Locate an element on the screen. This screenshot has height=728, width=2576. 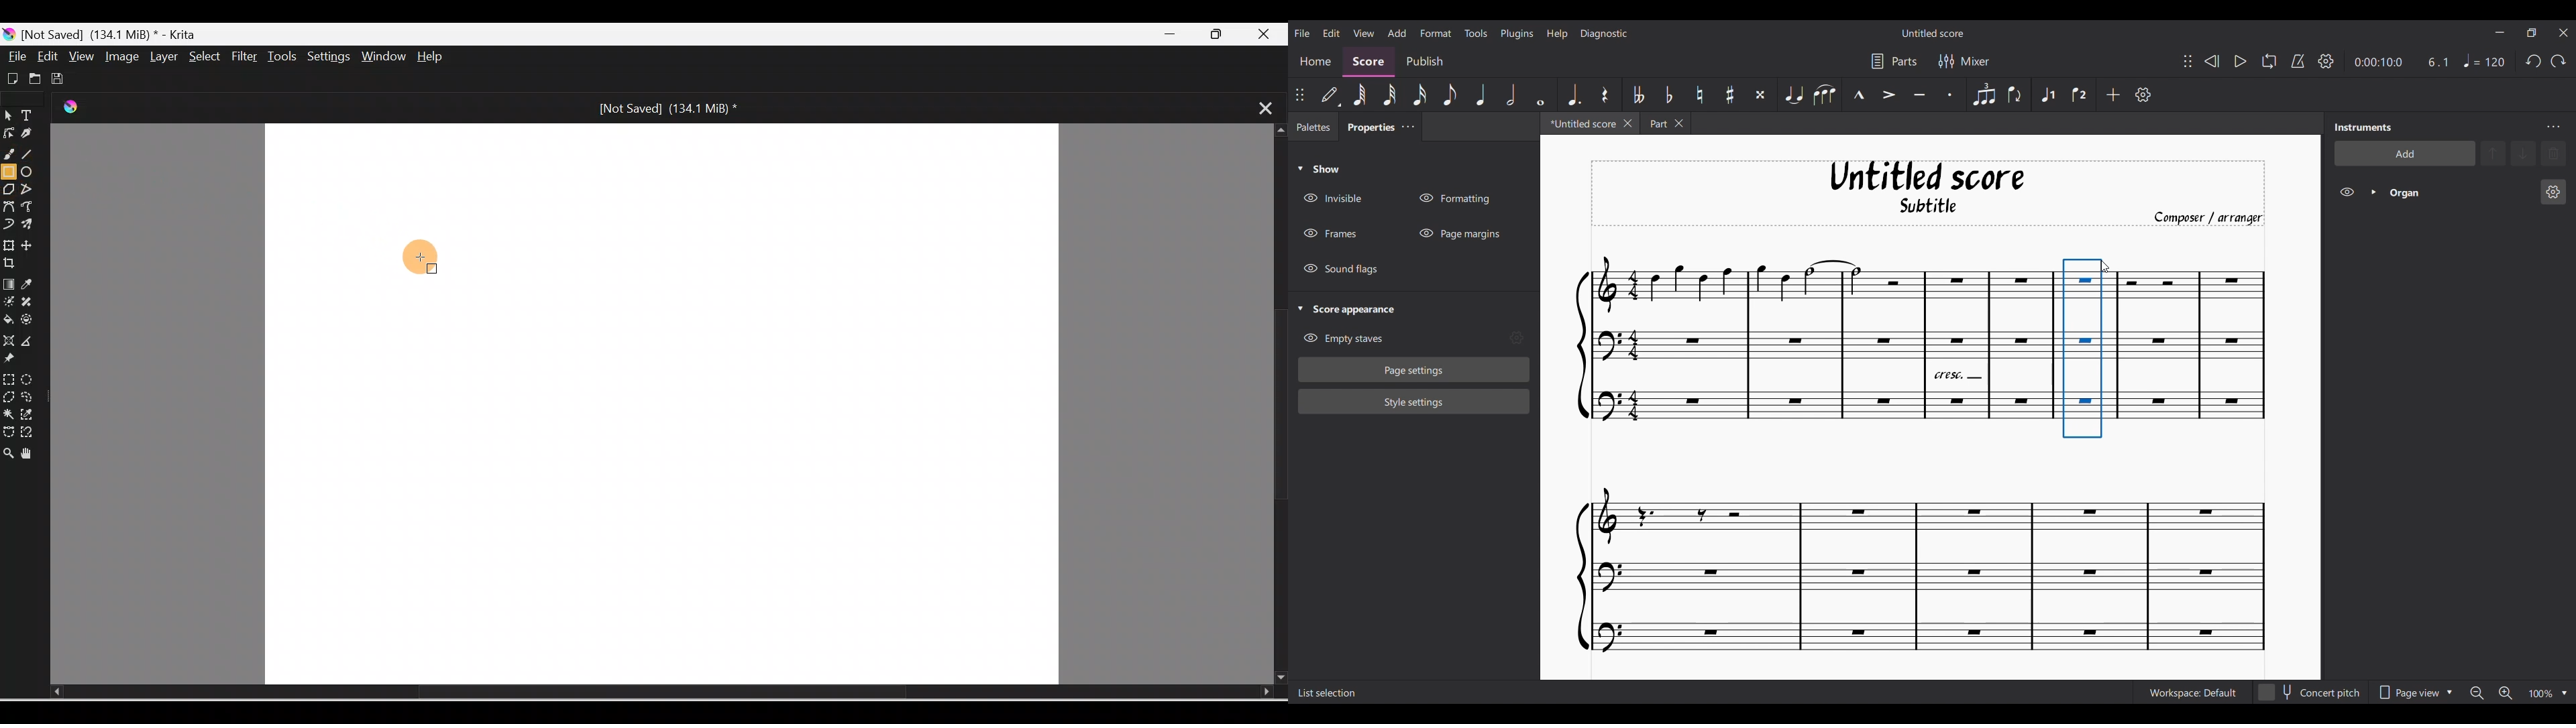
Multibrush tool is located at coordinates (30, 226).